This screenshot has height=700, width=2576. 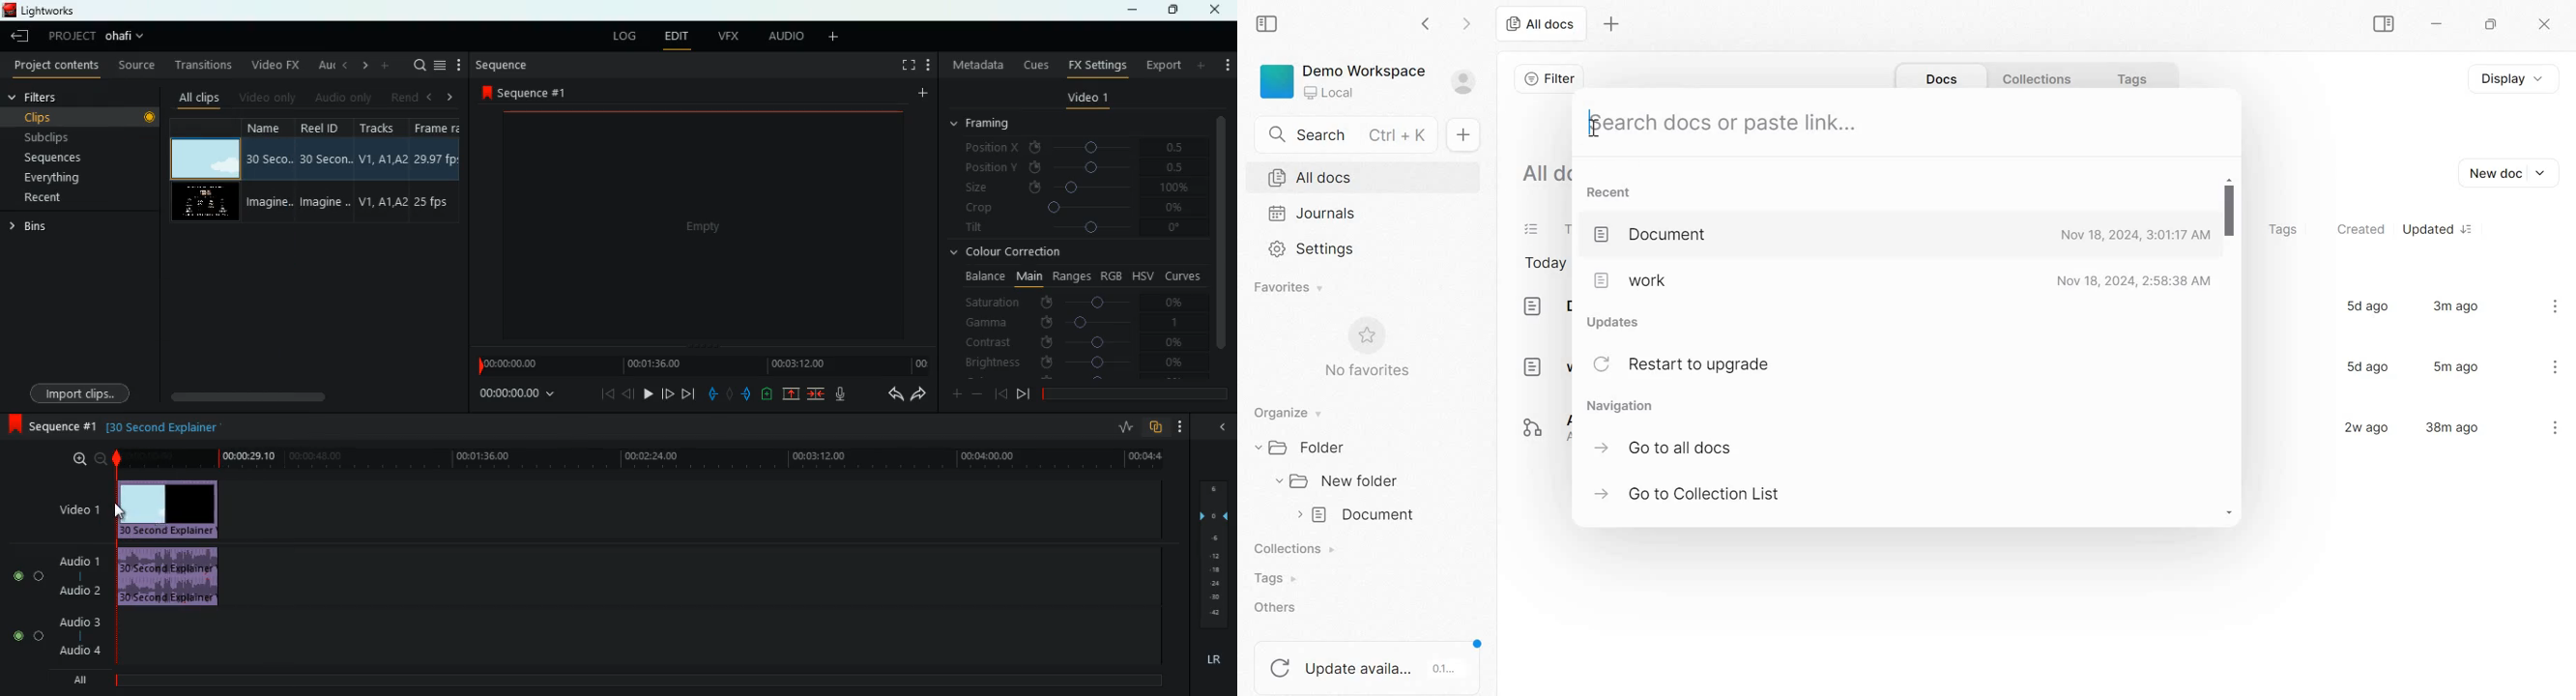 I want to click on Document, so click(x=1357, y=516).